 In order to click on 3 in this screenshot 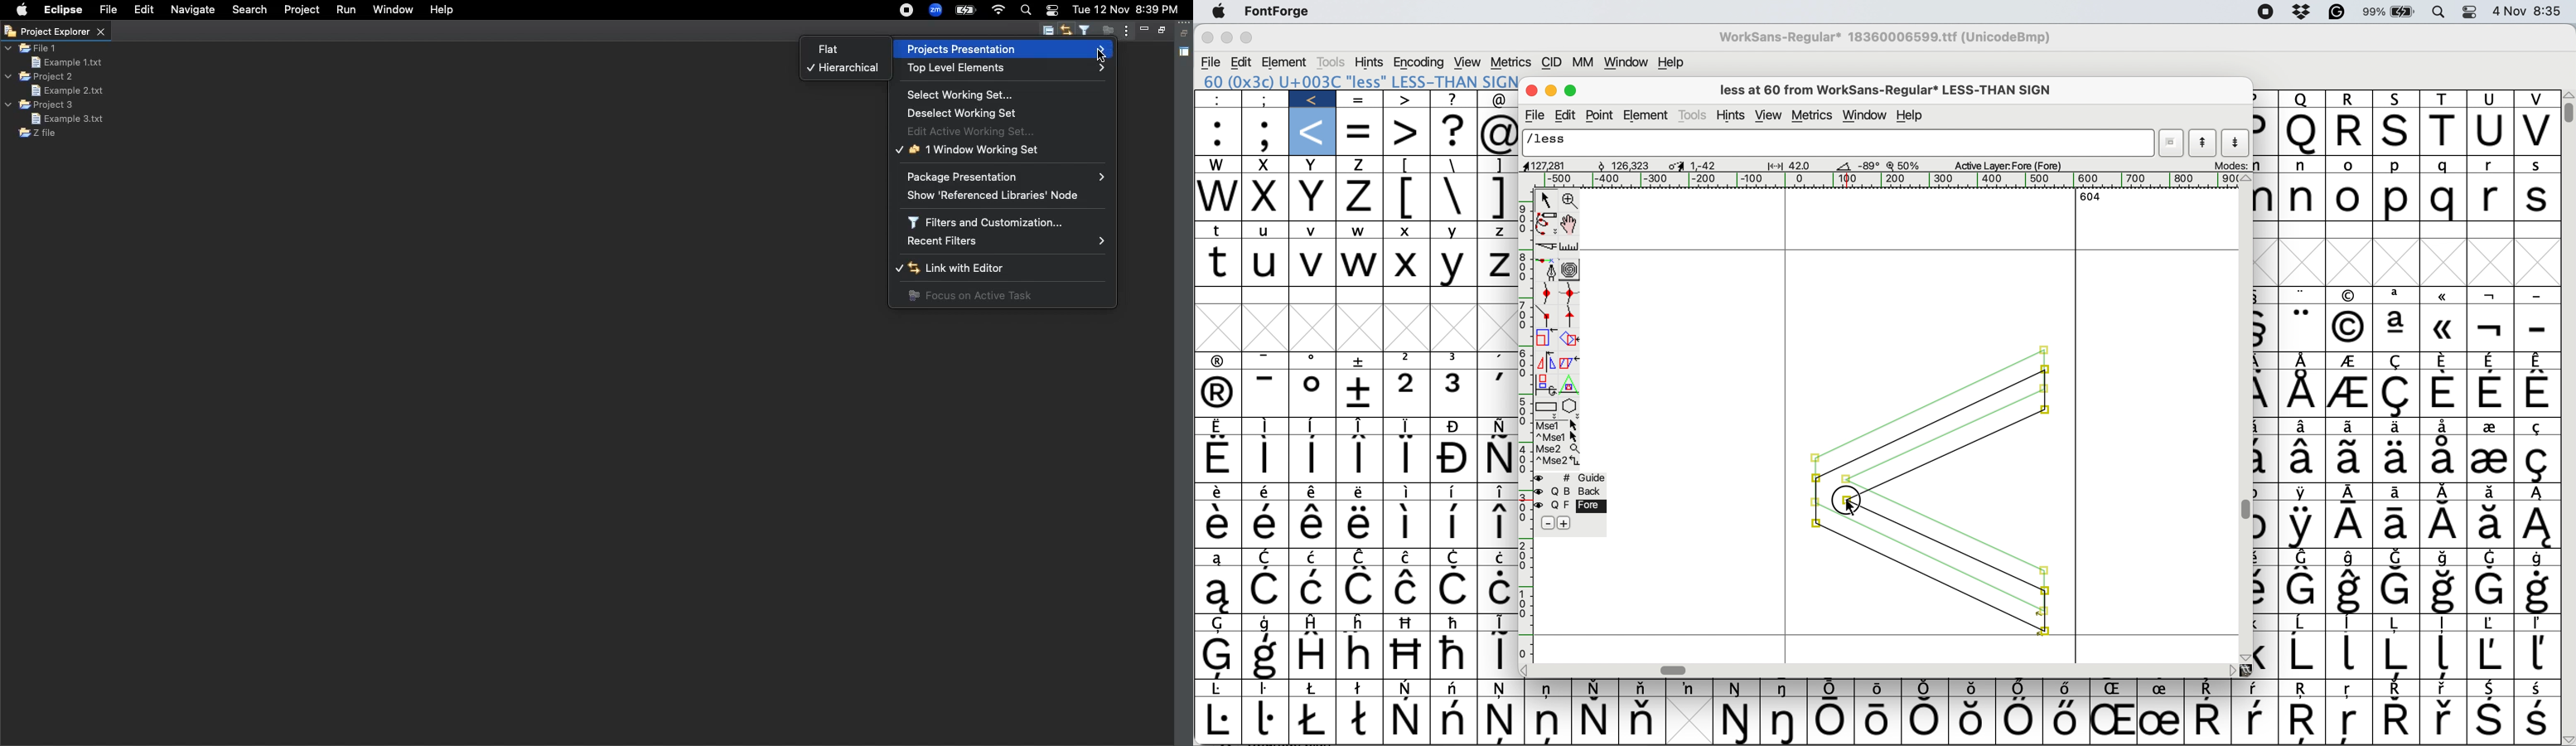, I will do `click(1454, 358)`.